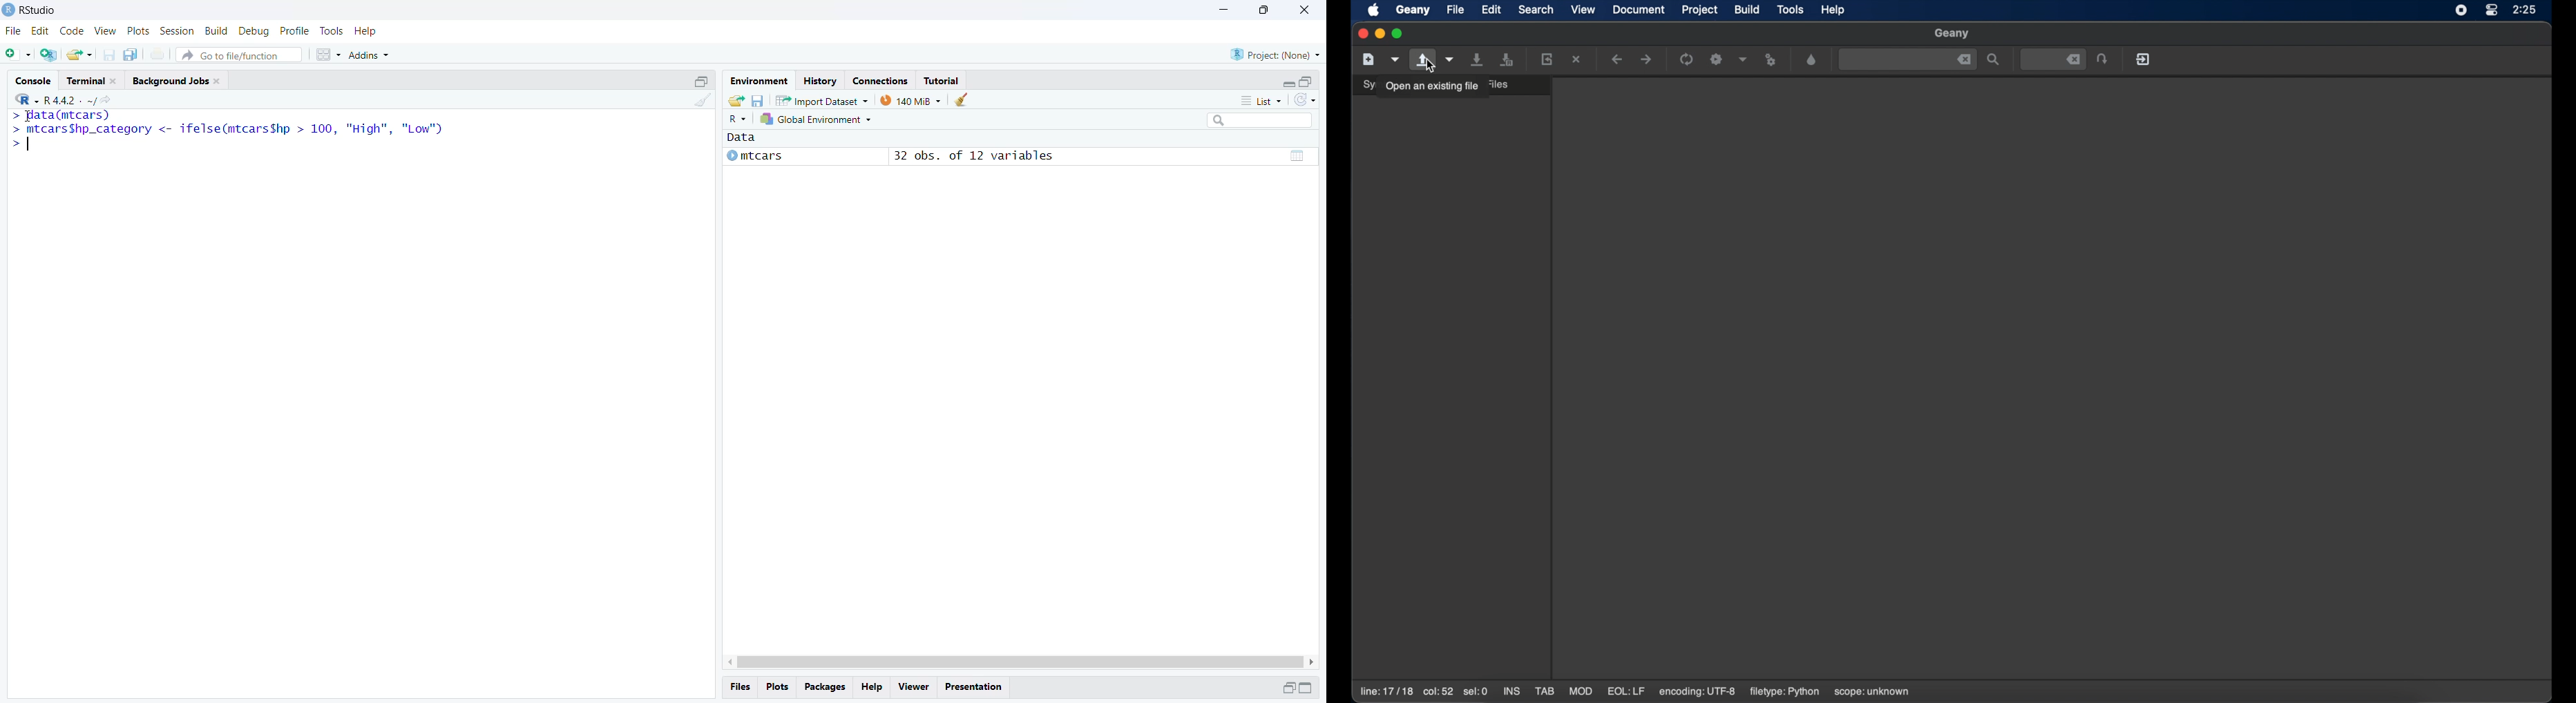  I want to click on Workspace panes, so click(327, 54).